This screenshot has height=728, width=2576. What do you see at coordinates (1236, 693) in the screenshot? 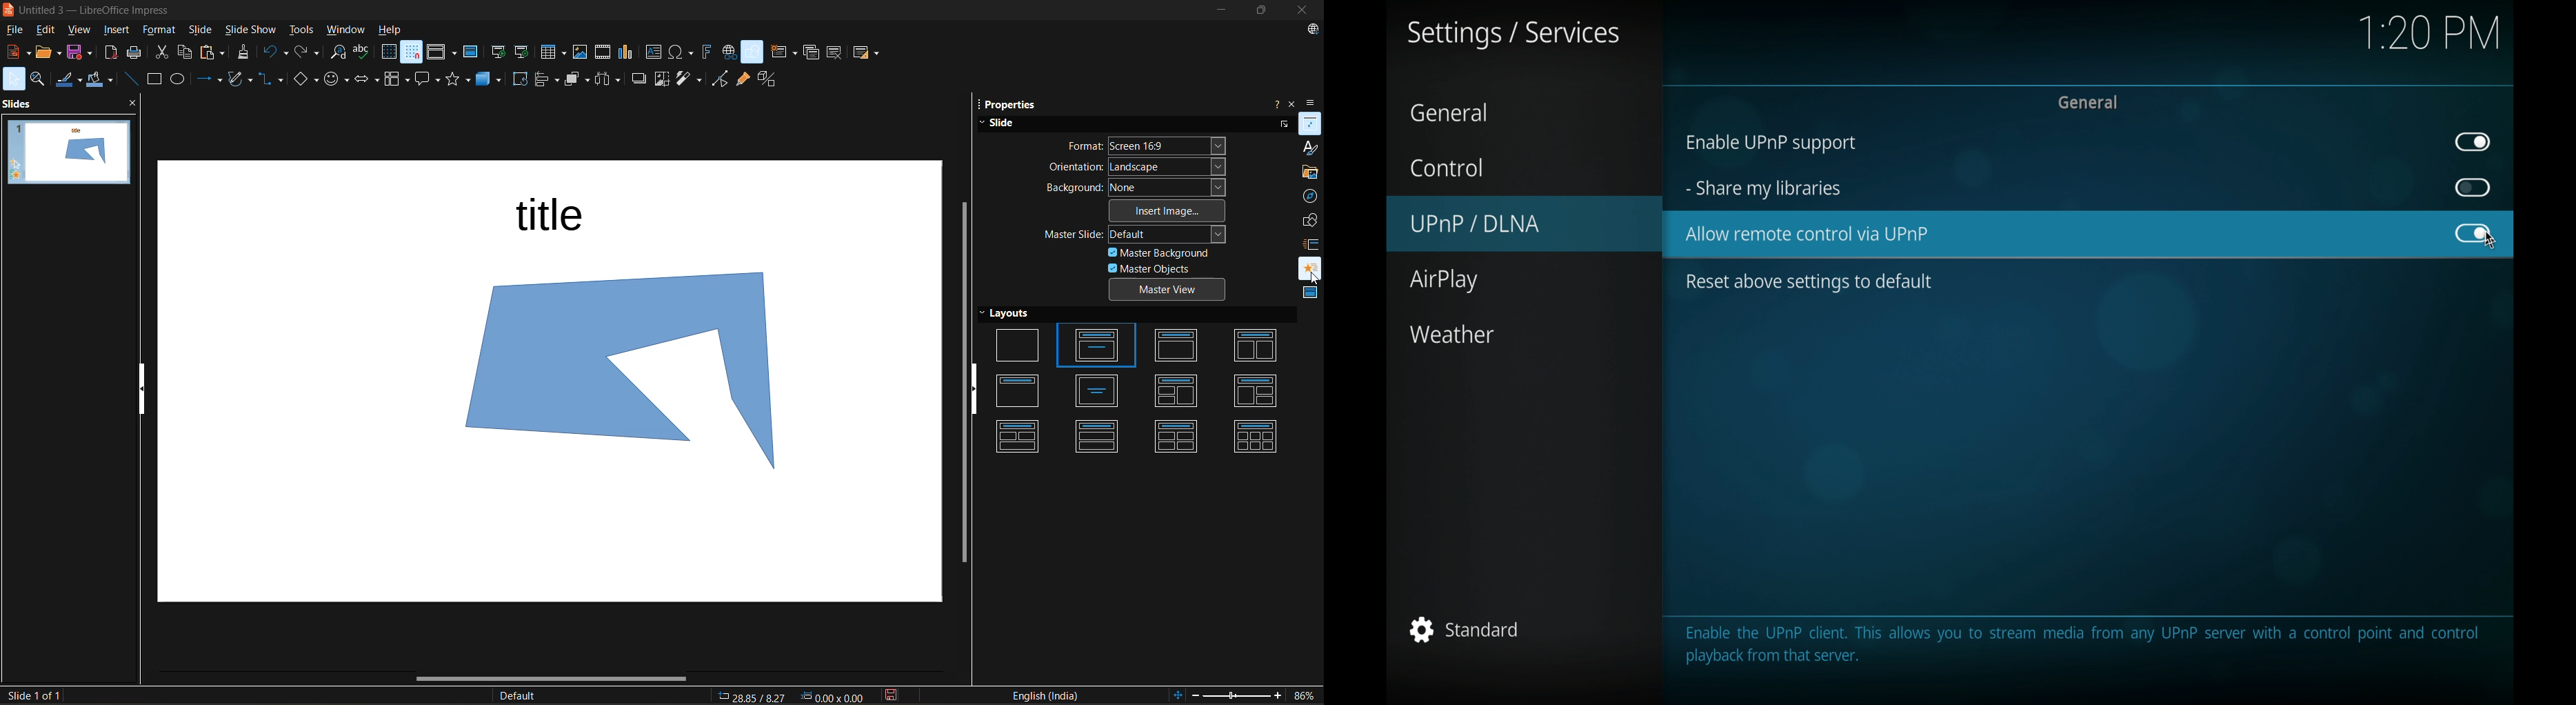
I see `zoom slider` at bounding box center [1236, 693].